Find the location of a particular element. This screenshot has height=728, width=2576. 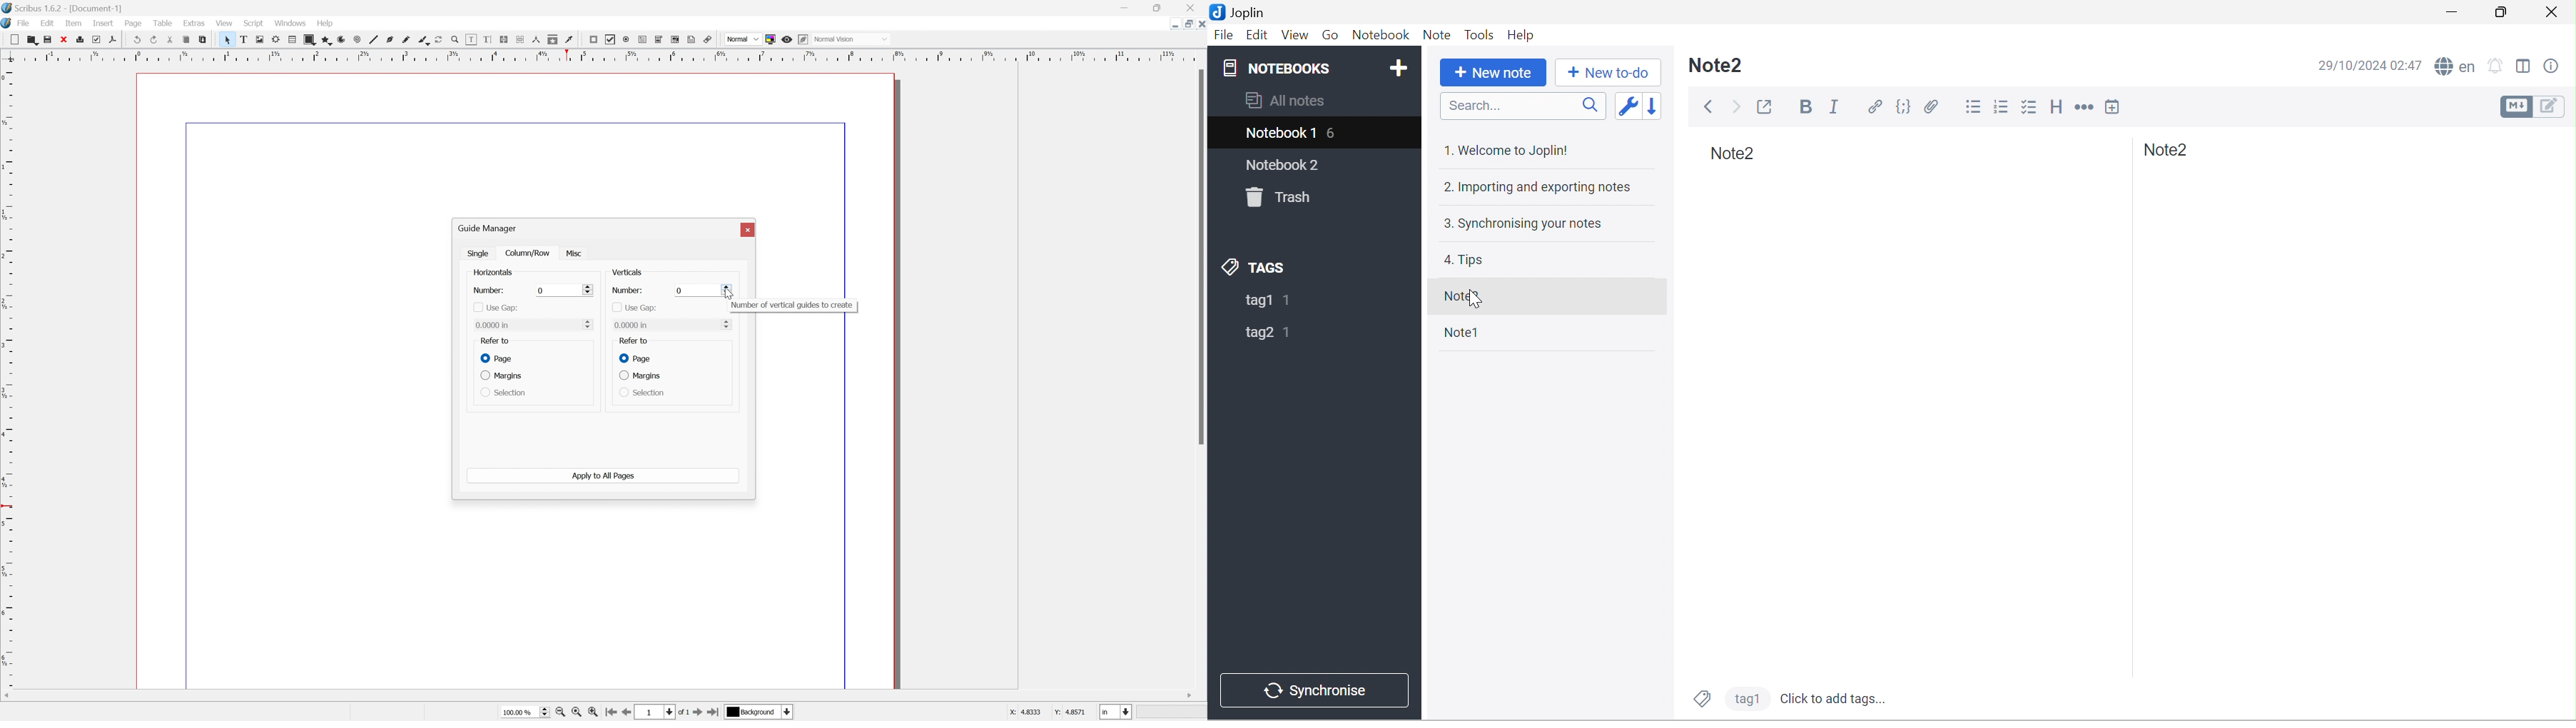

1. Welcome to Joplin! is located at coordinates (1505, 148).